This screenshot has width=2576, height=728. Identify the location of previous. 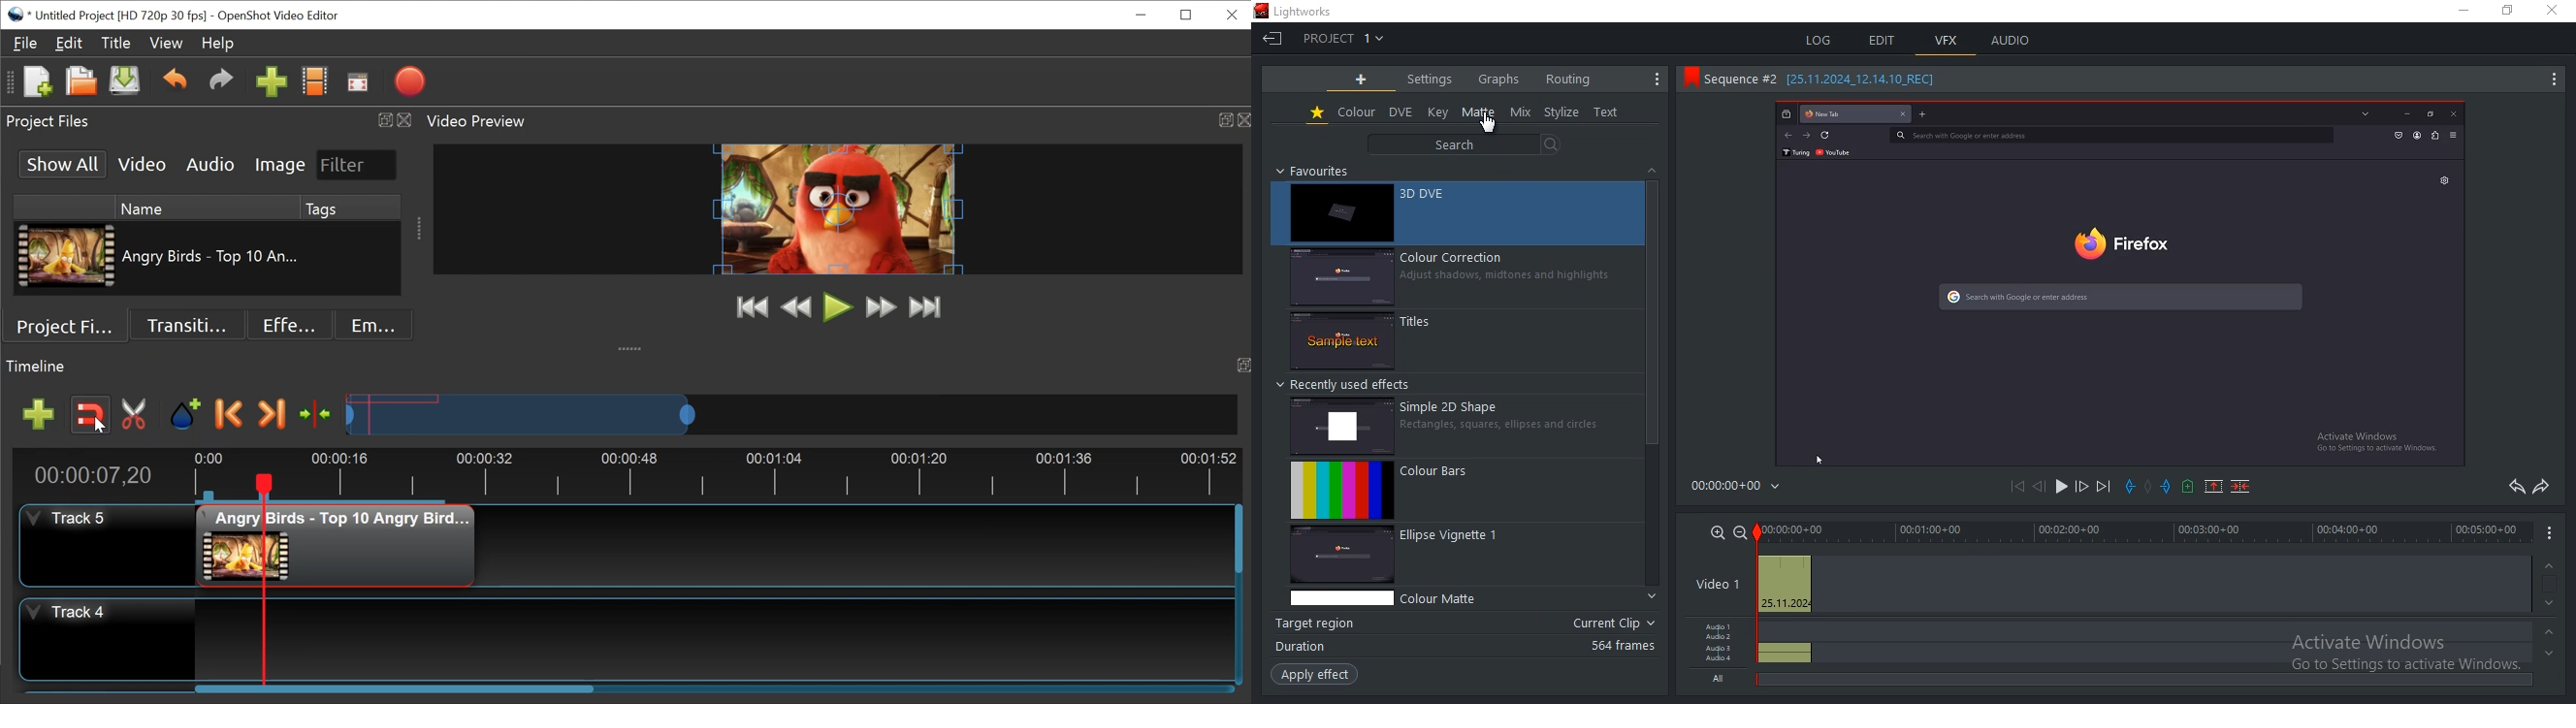
(2021, 488).